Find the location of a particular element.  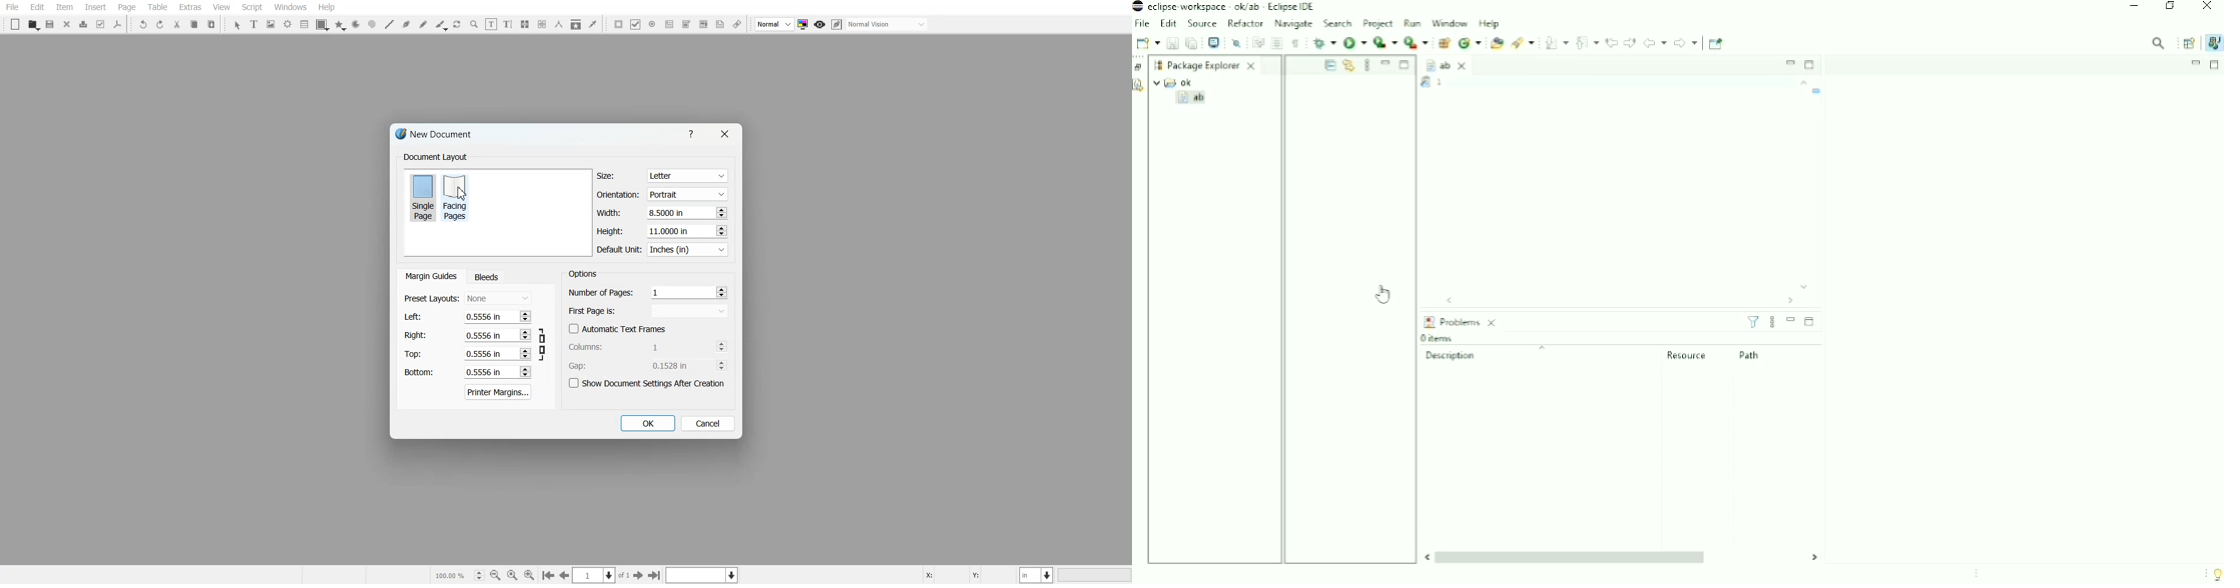

Top margin adjuster is located at coordinates (468, 353).